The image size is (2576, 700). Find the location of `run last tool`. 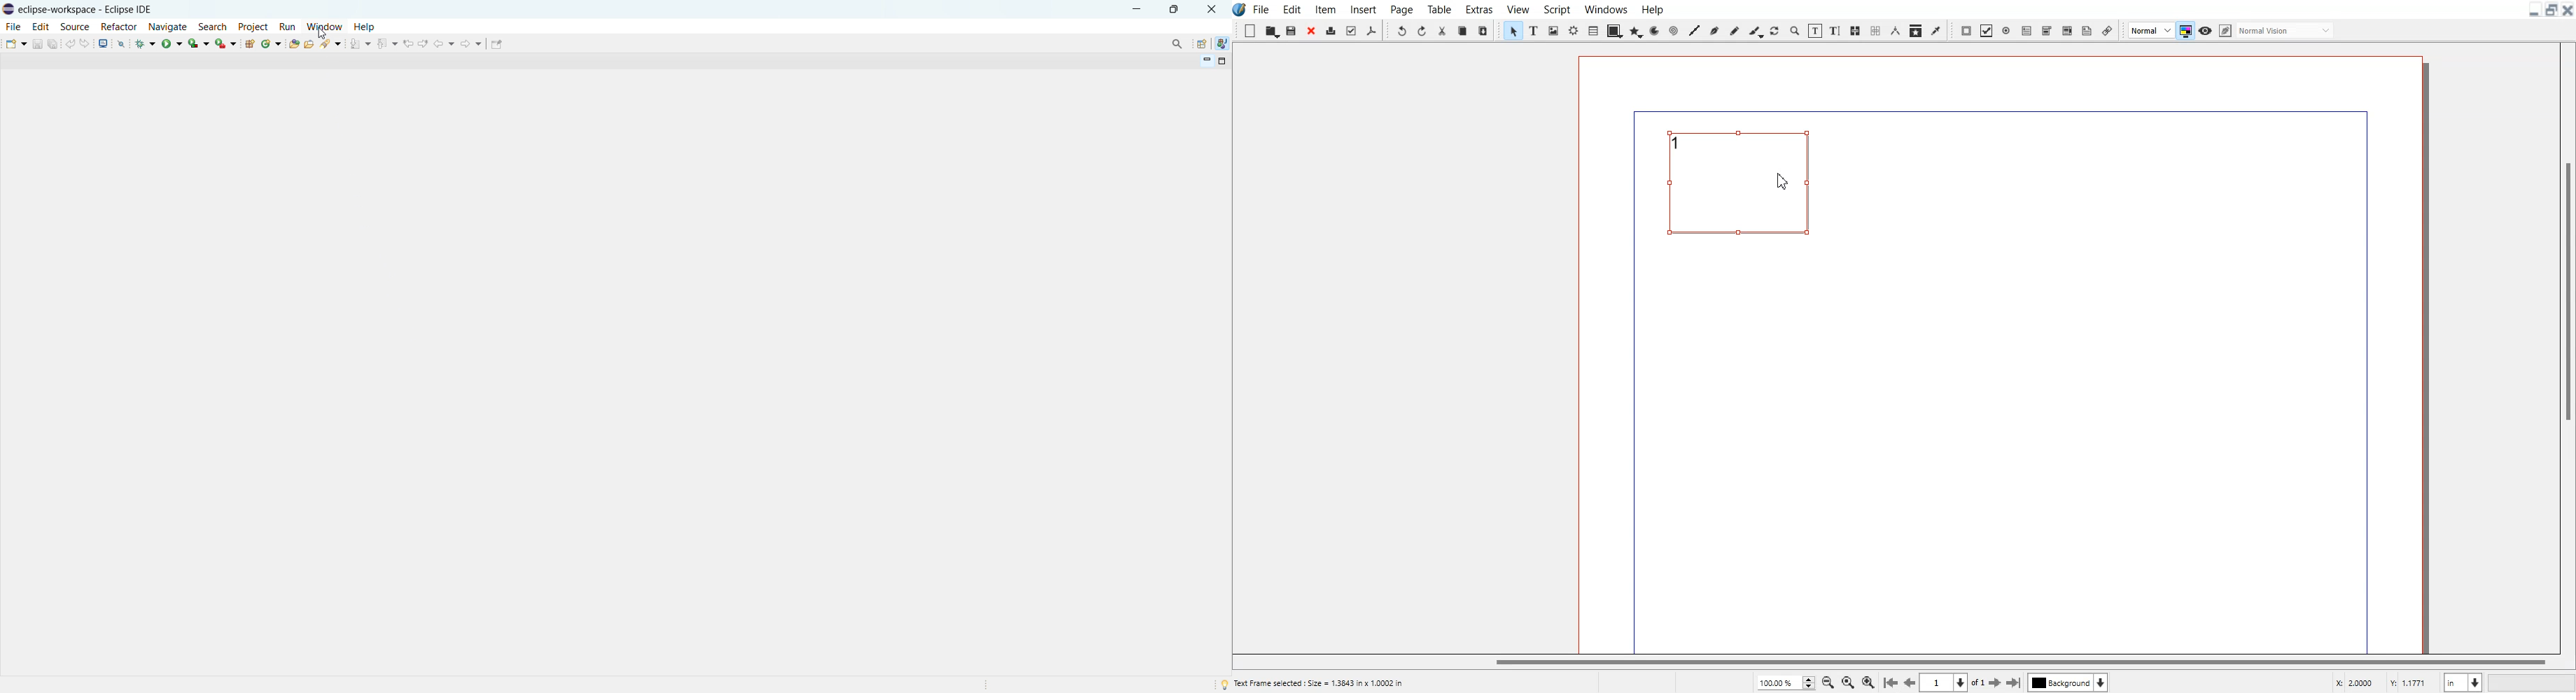

run last tool is located at coordinates (227, 43).